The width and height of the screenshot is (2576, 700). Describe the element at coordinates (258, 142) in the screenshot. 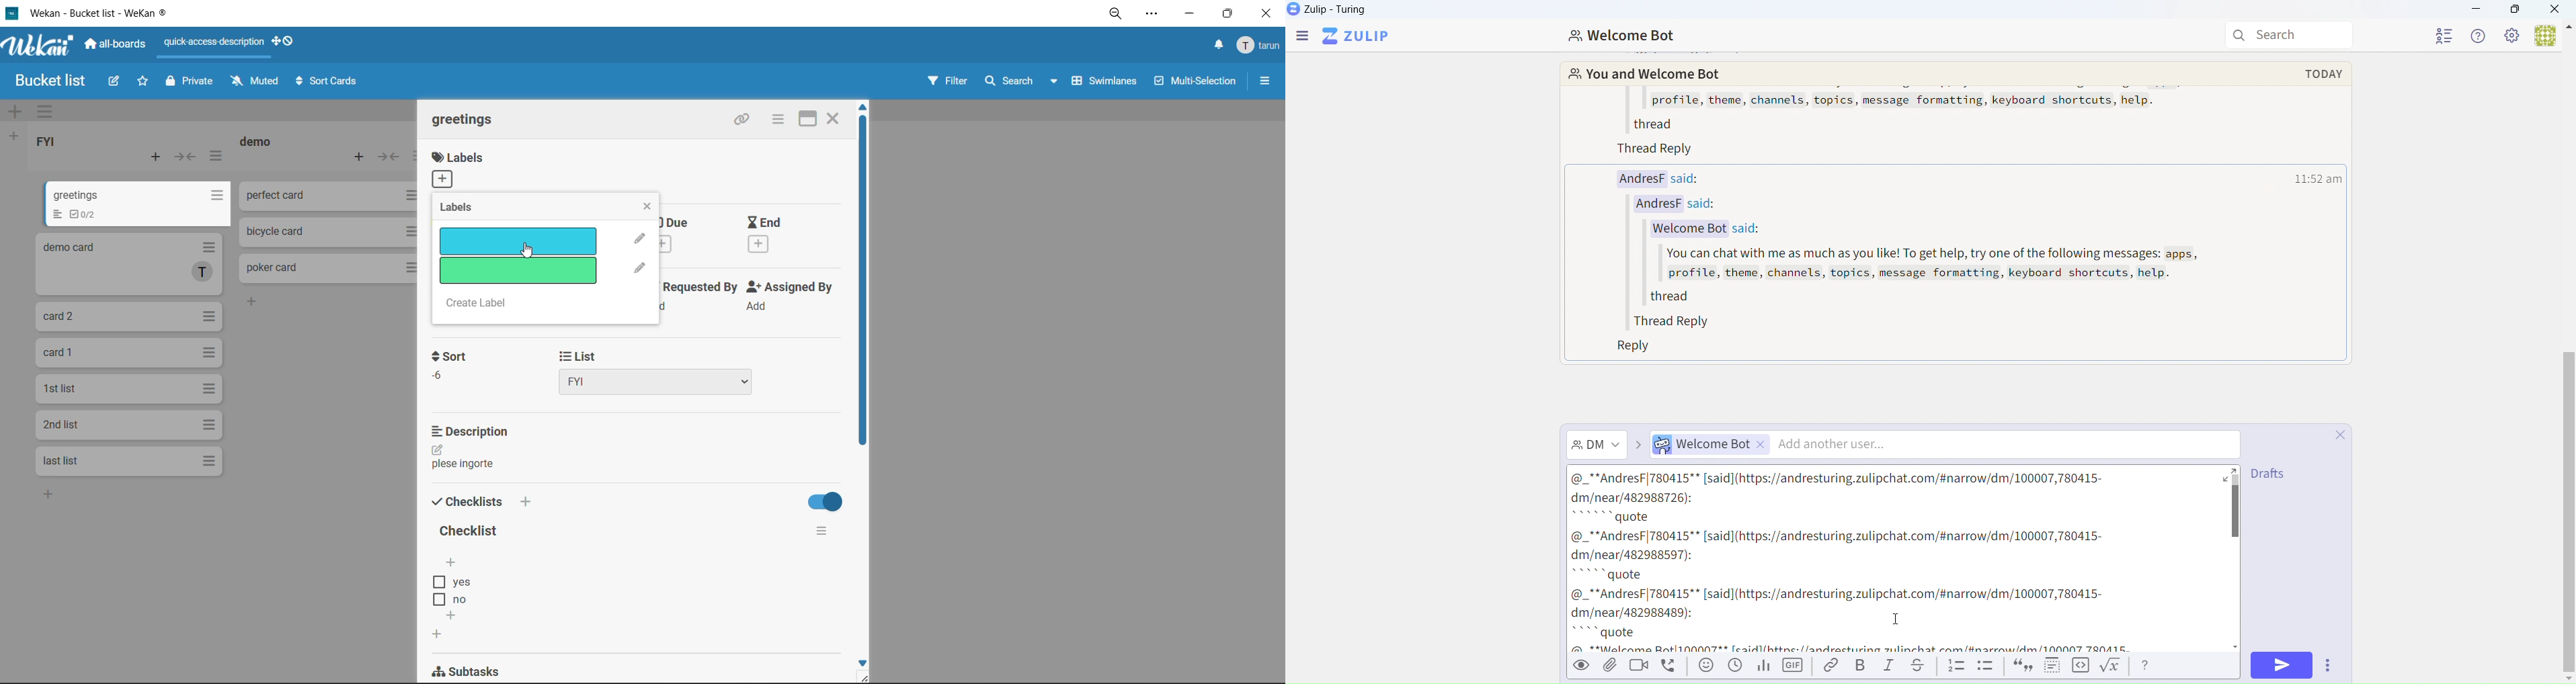

I see `list title` at that location.